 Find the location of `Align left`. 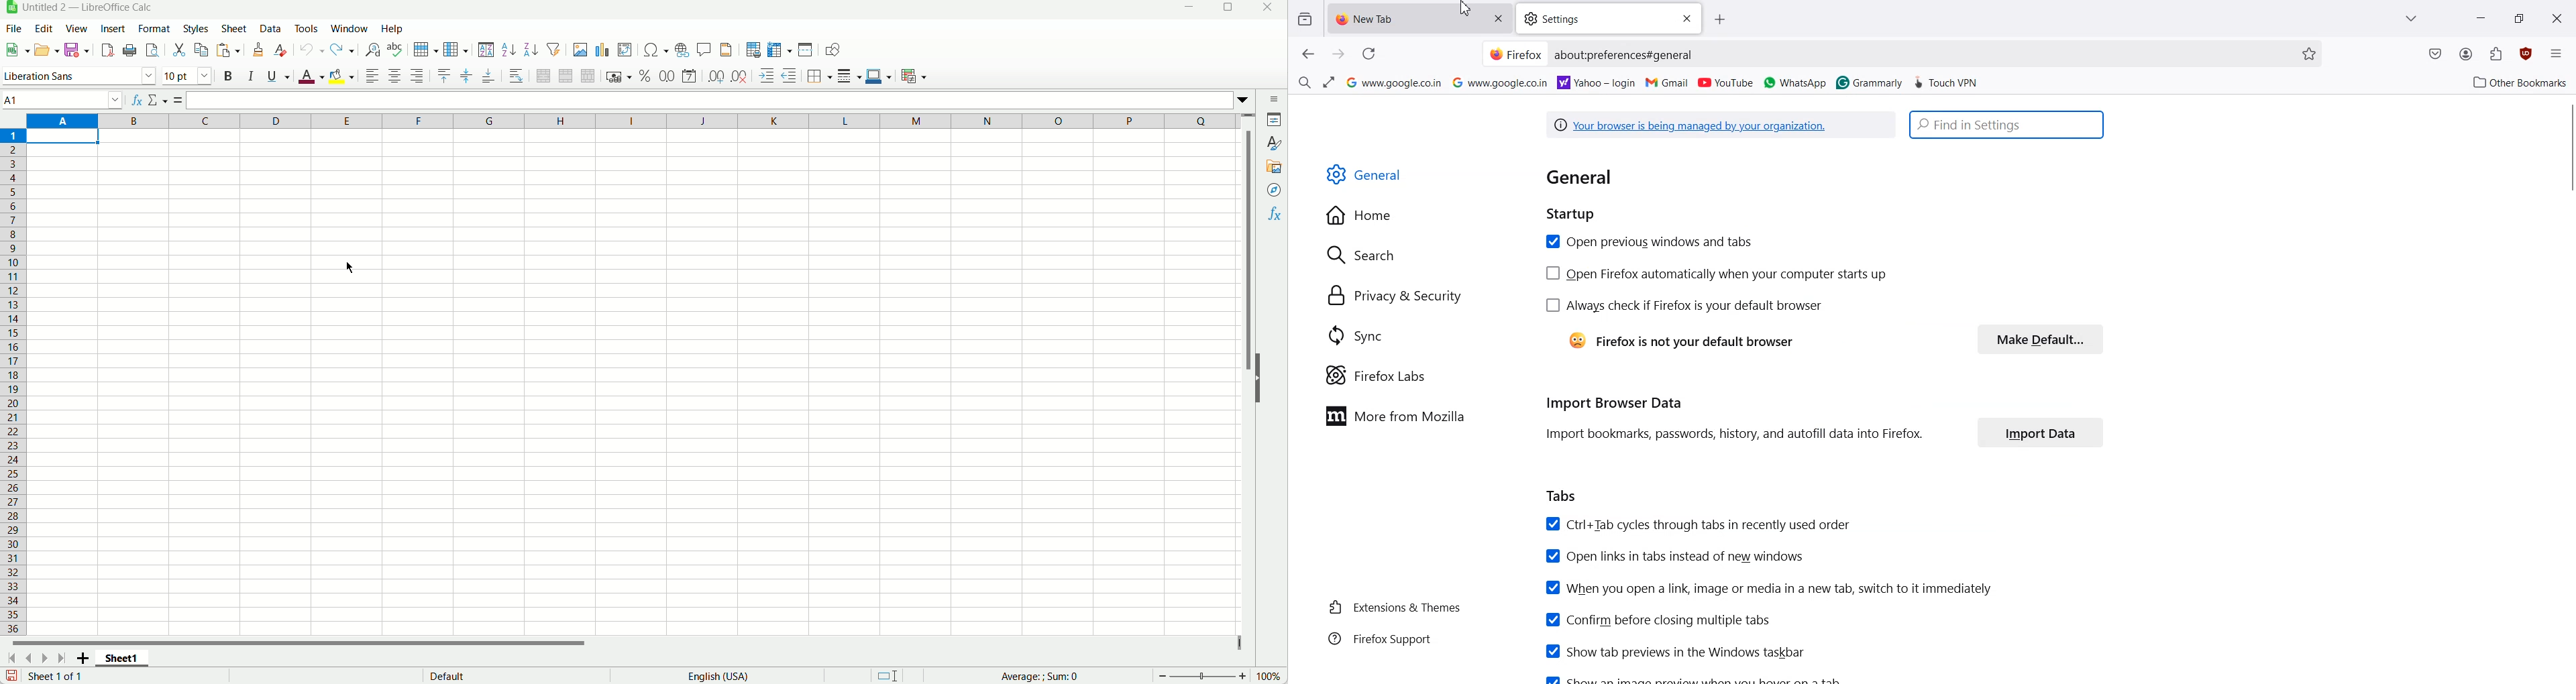

Align left is located at coordinates (372, 76).